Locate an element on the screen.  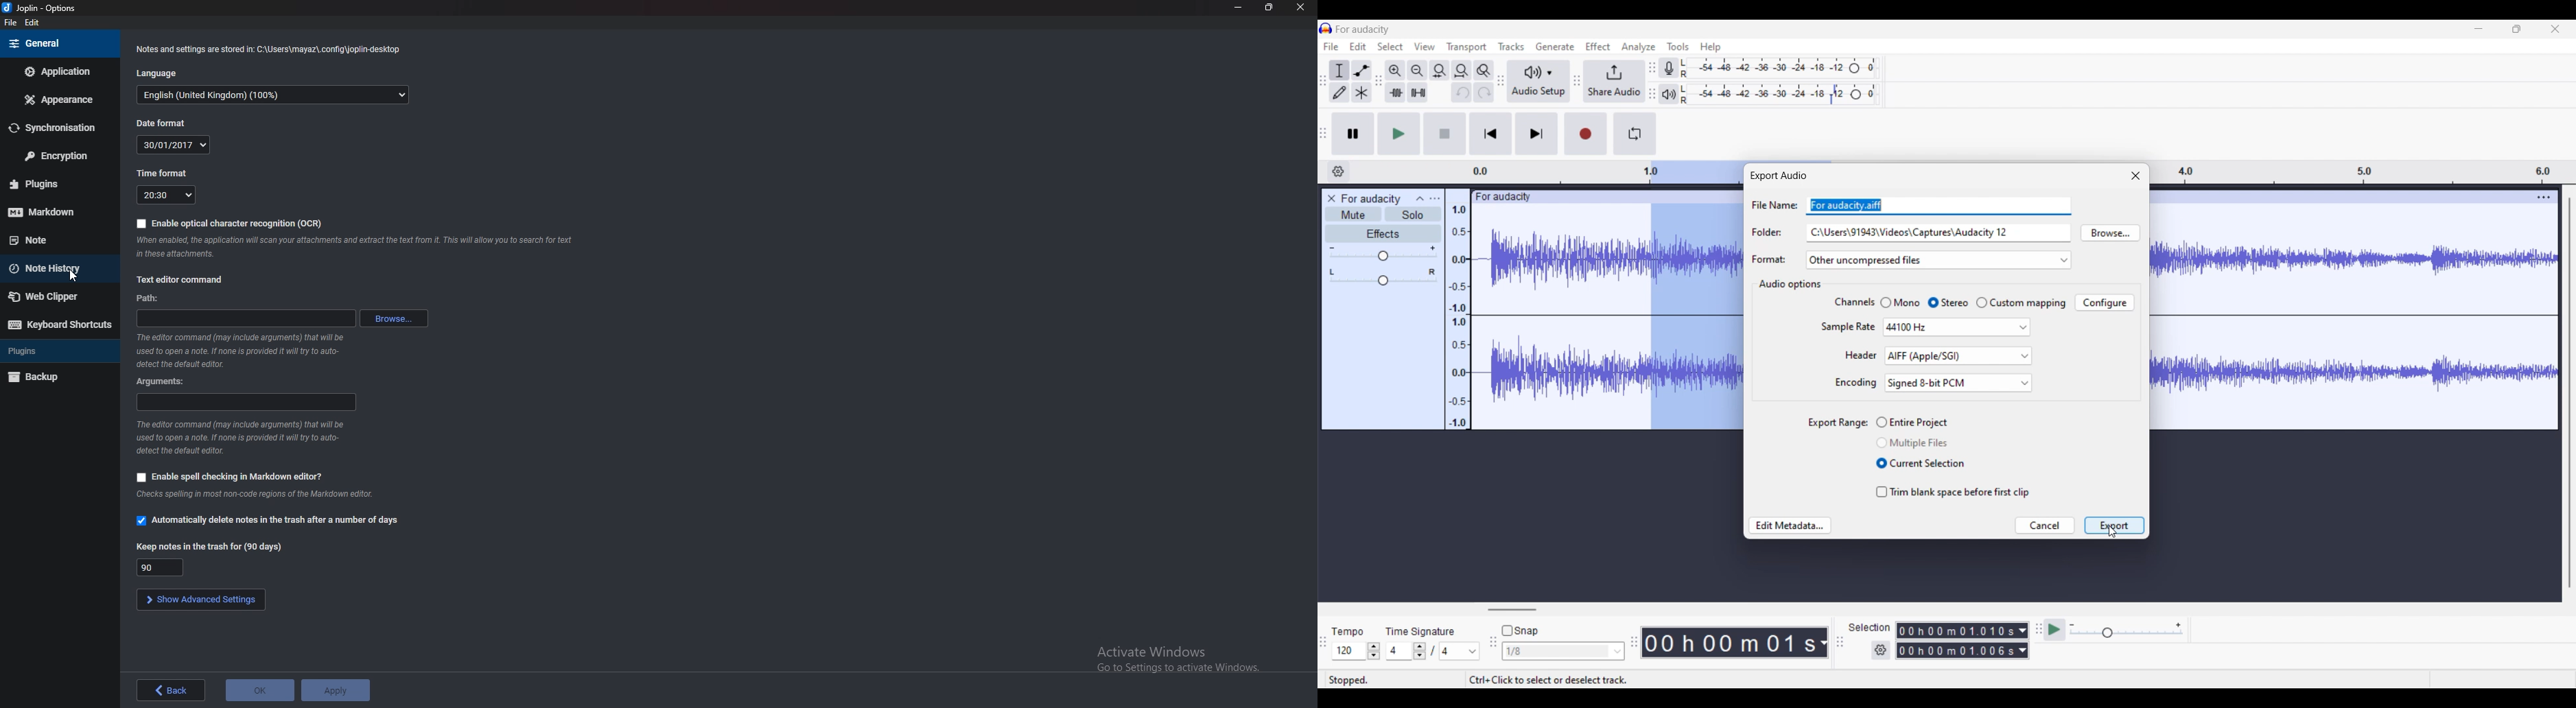
Multi-tool is located at coordinates (1361, 92).